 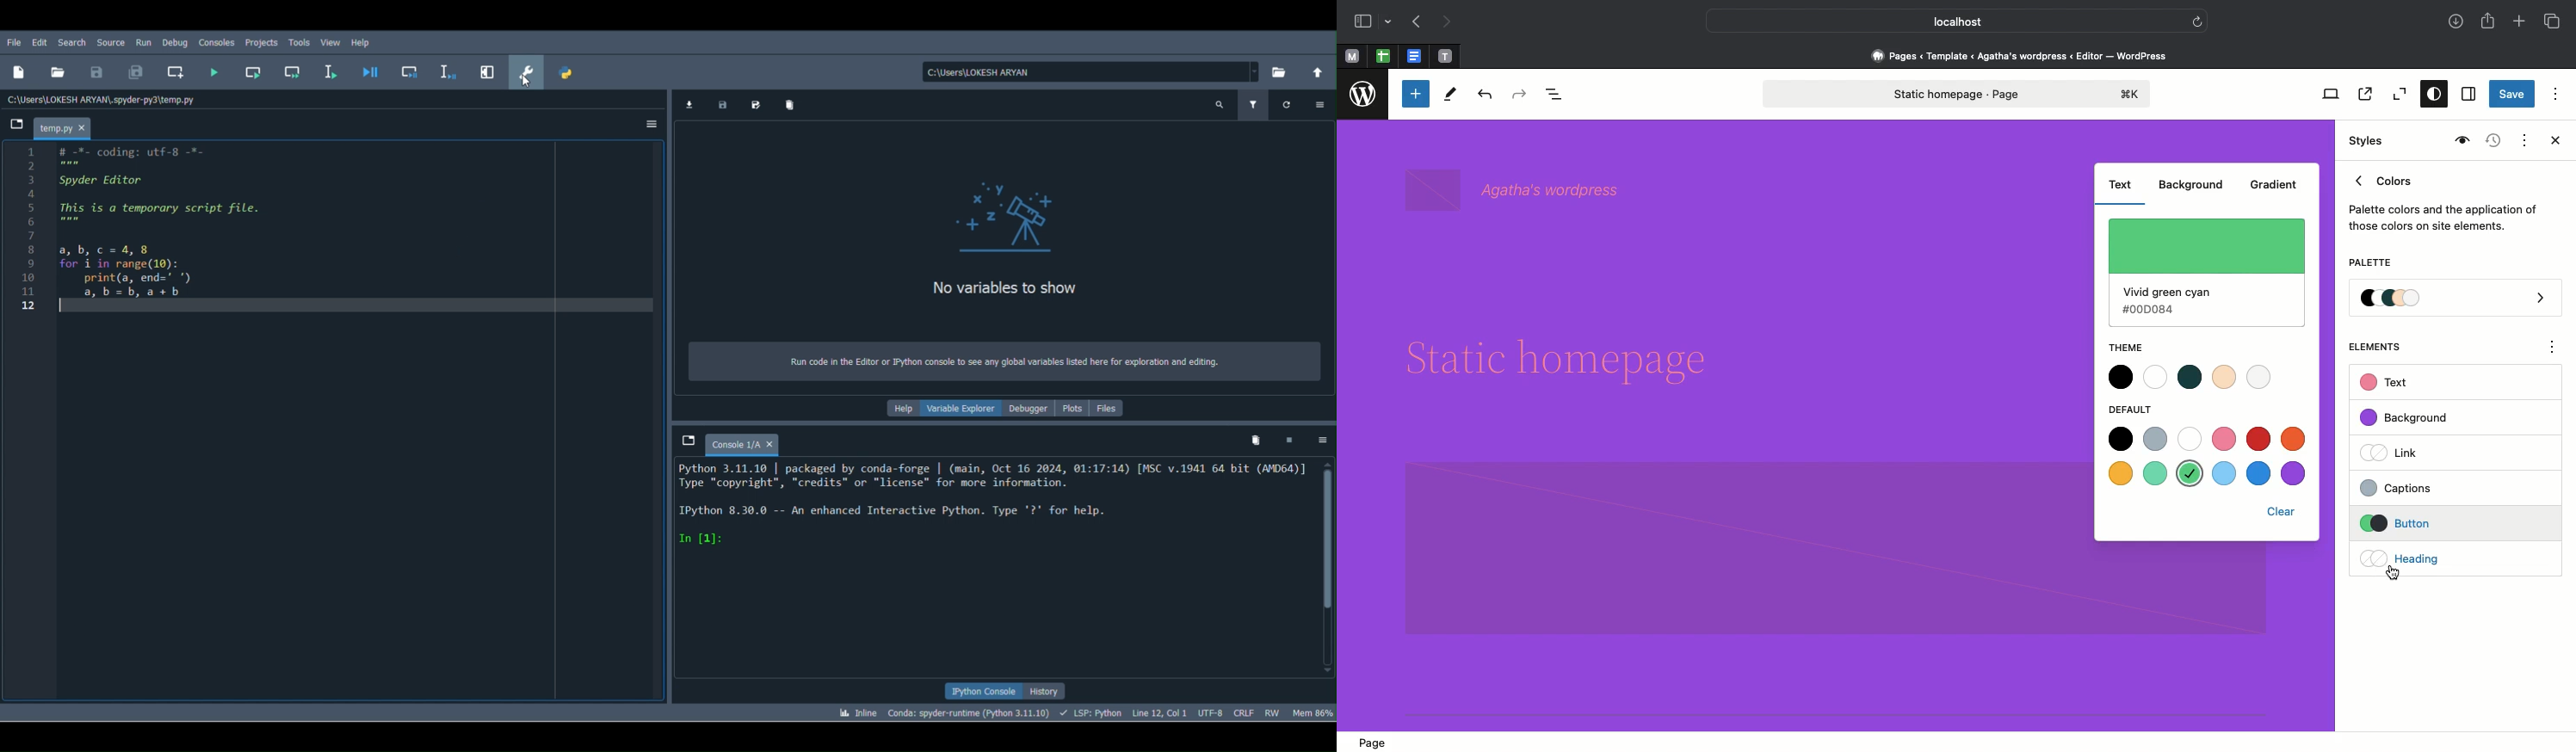 What do you see at coordinates (2512, 96) in the screenshot?
I see `Save` at bounding box center [2512, 96].